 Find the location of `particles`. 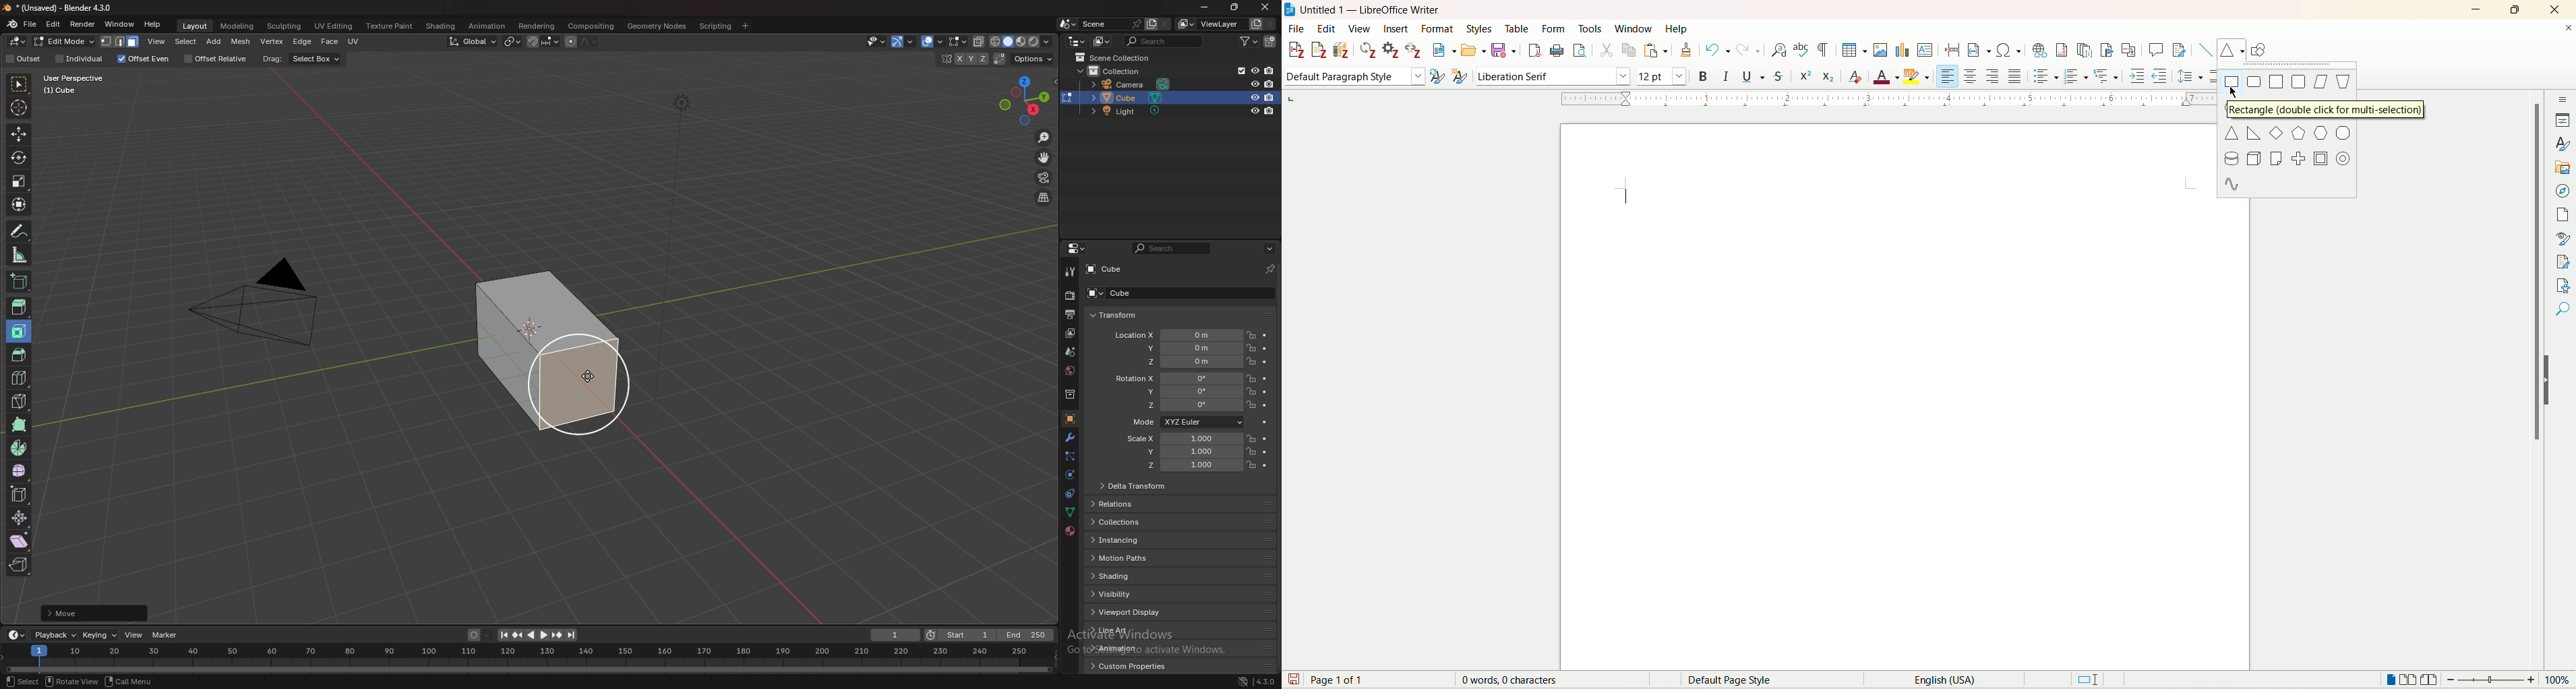

particles is located at coordinates (1069, 457).